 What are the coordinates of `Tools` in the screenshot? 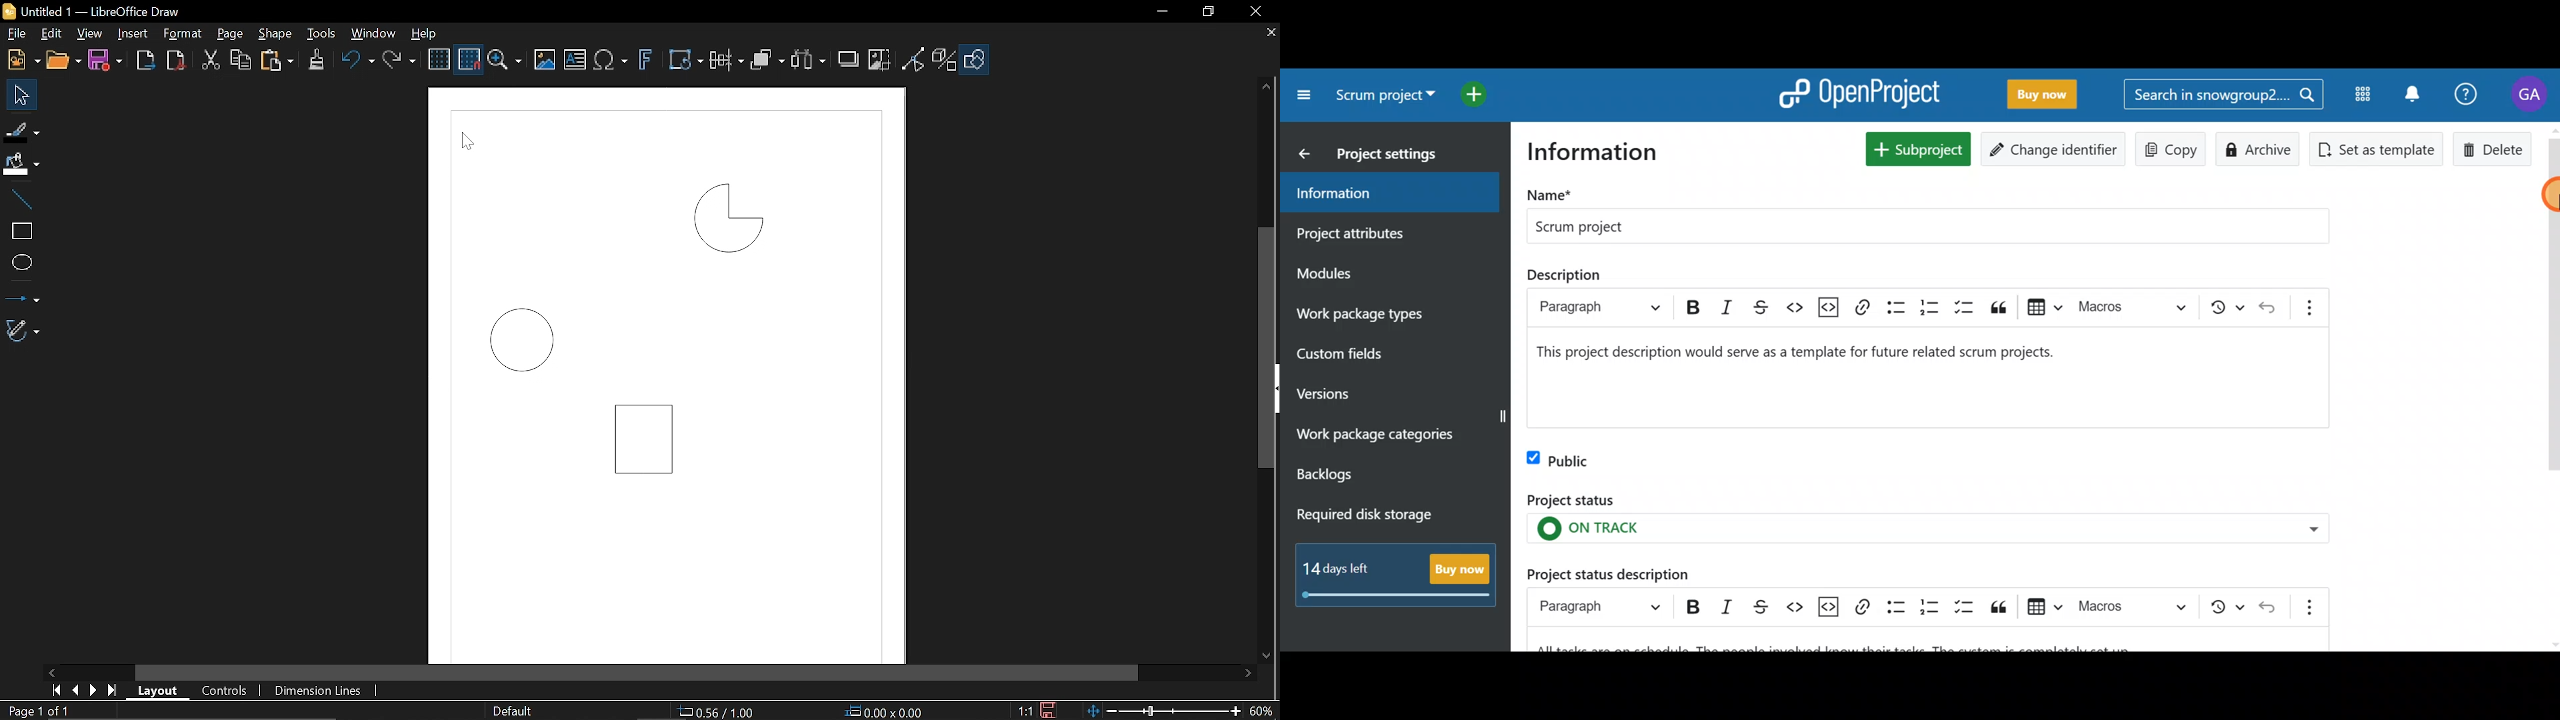 It's located at (321, 34).